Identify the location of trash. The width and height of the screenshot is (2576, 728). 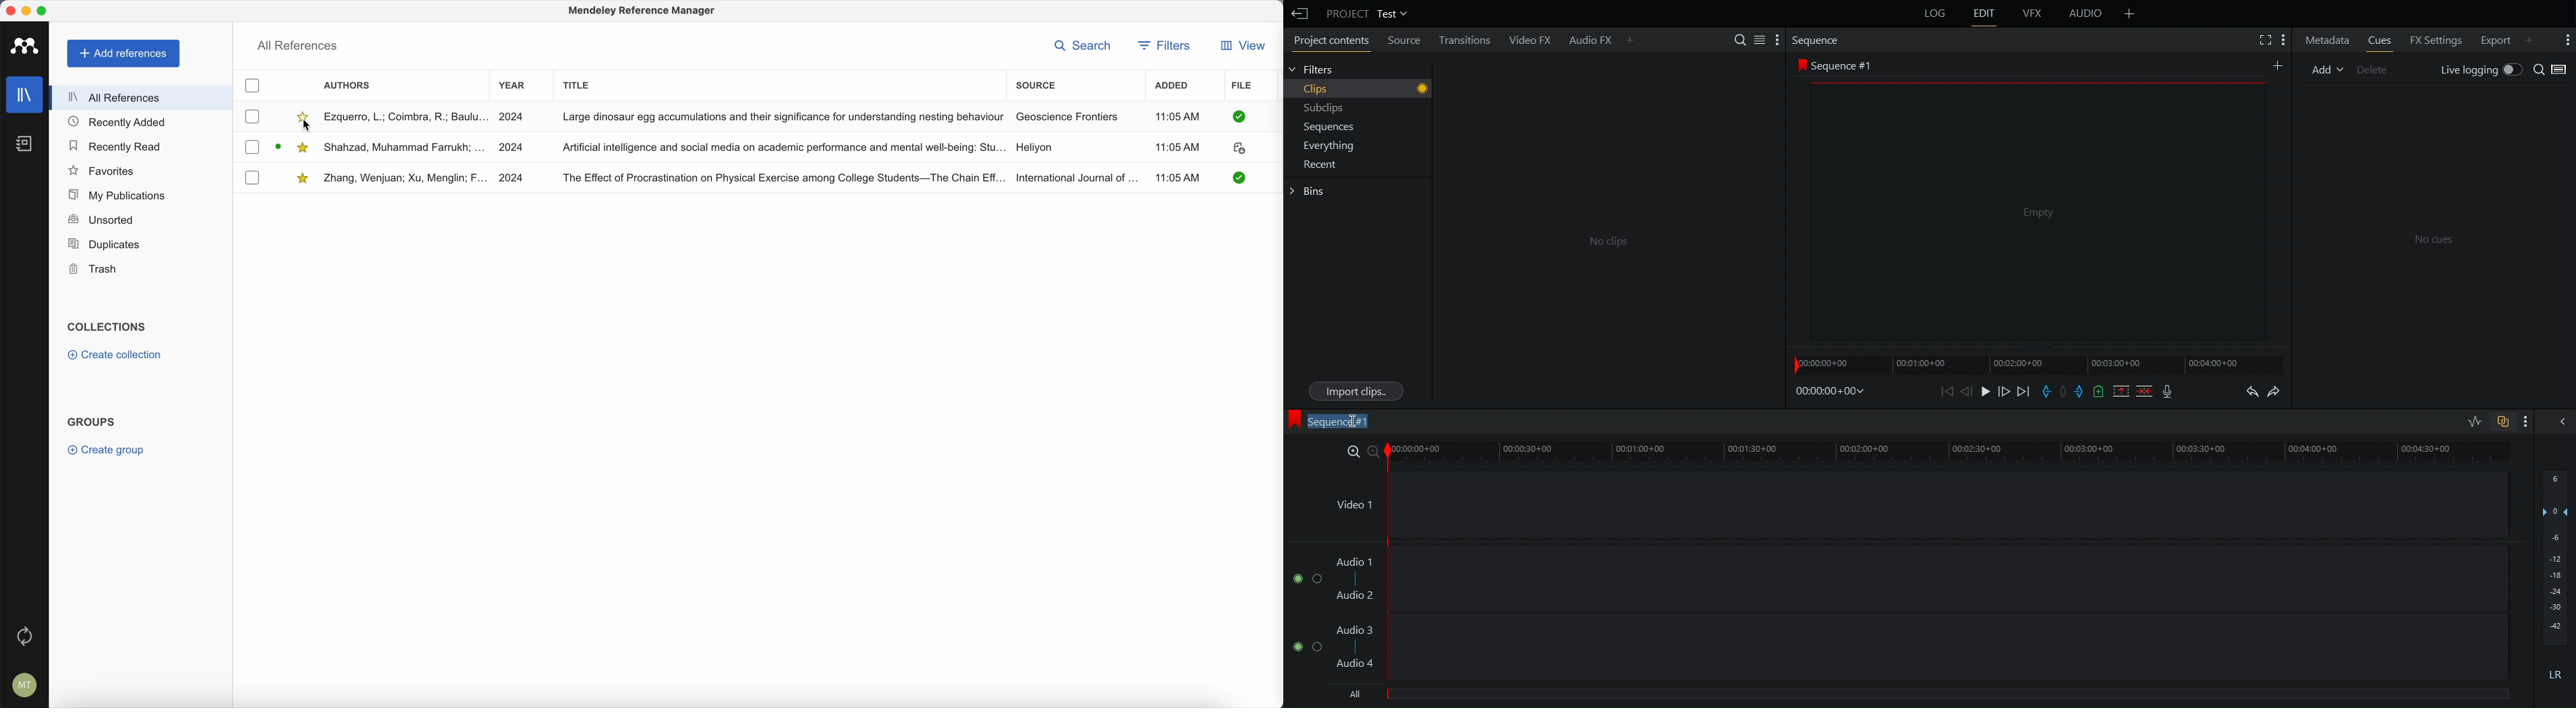
(94, 269).